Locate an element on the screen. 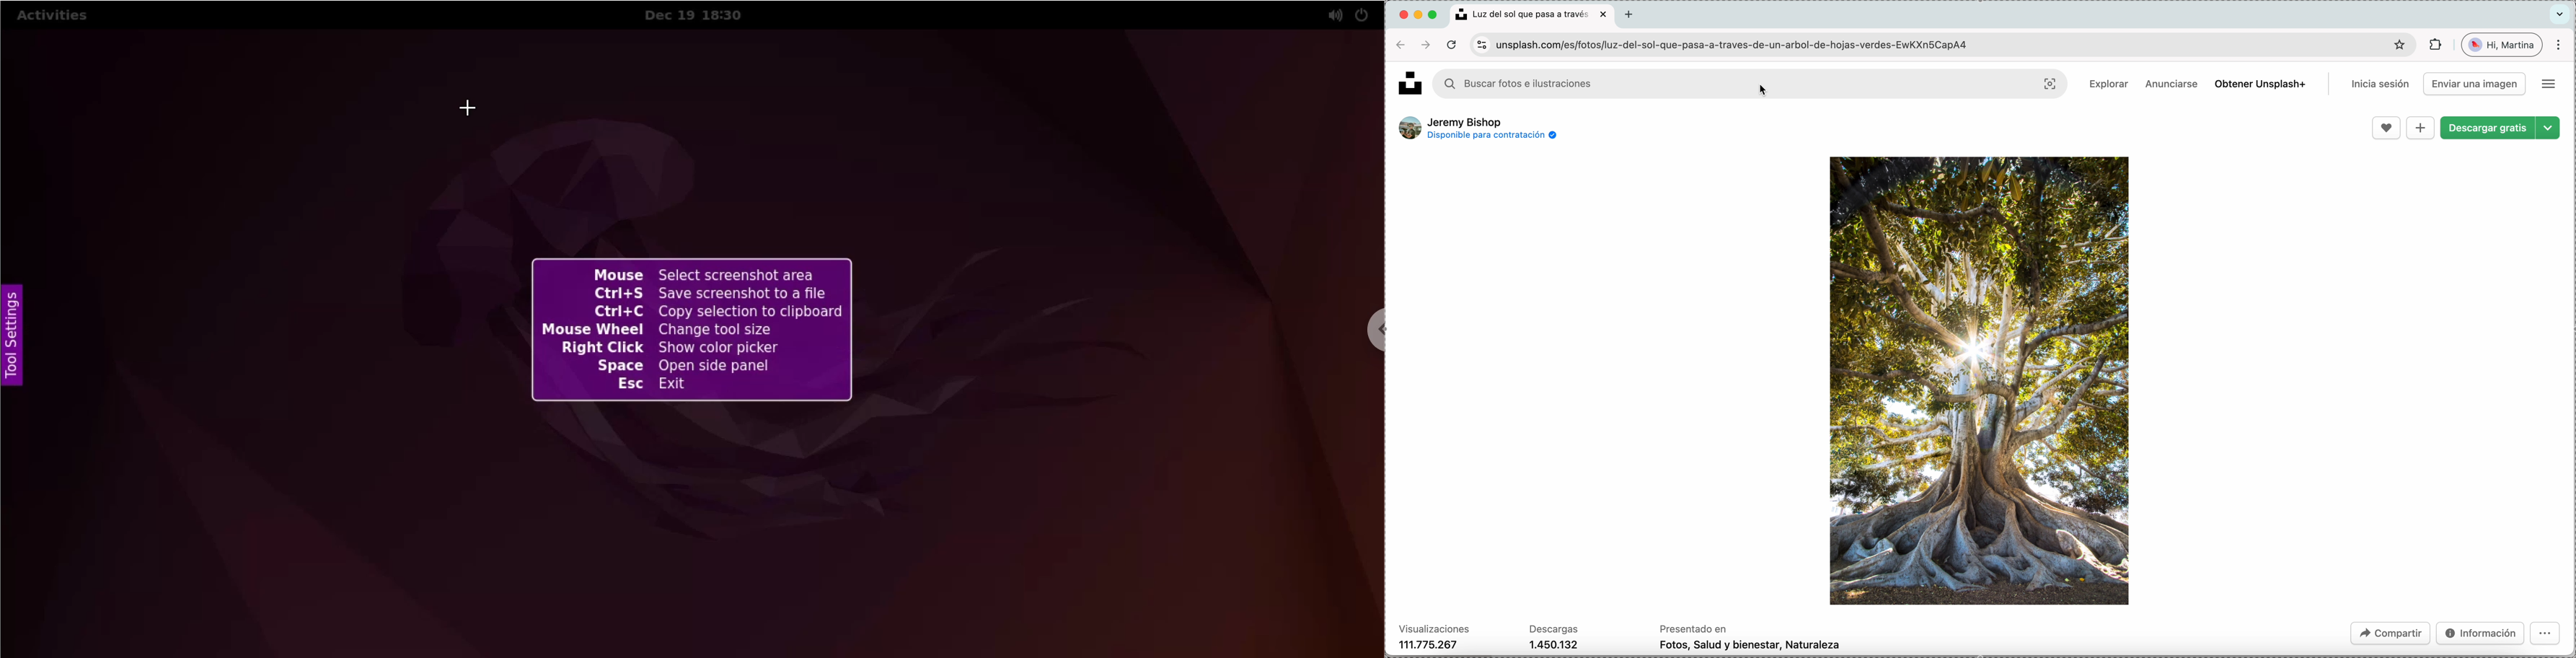 This screenshot has height=672, width=2576. add your library is located at coordinates (2421, 128).